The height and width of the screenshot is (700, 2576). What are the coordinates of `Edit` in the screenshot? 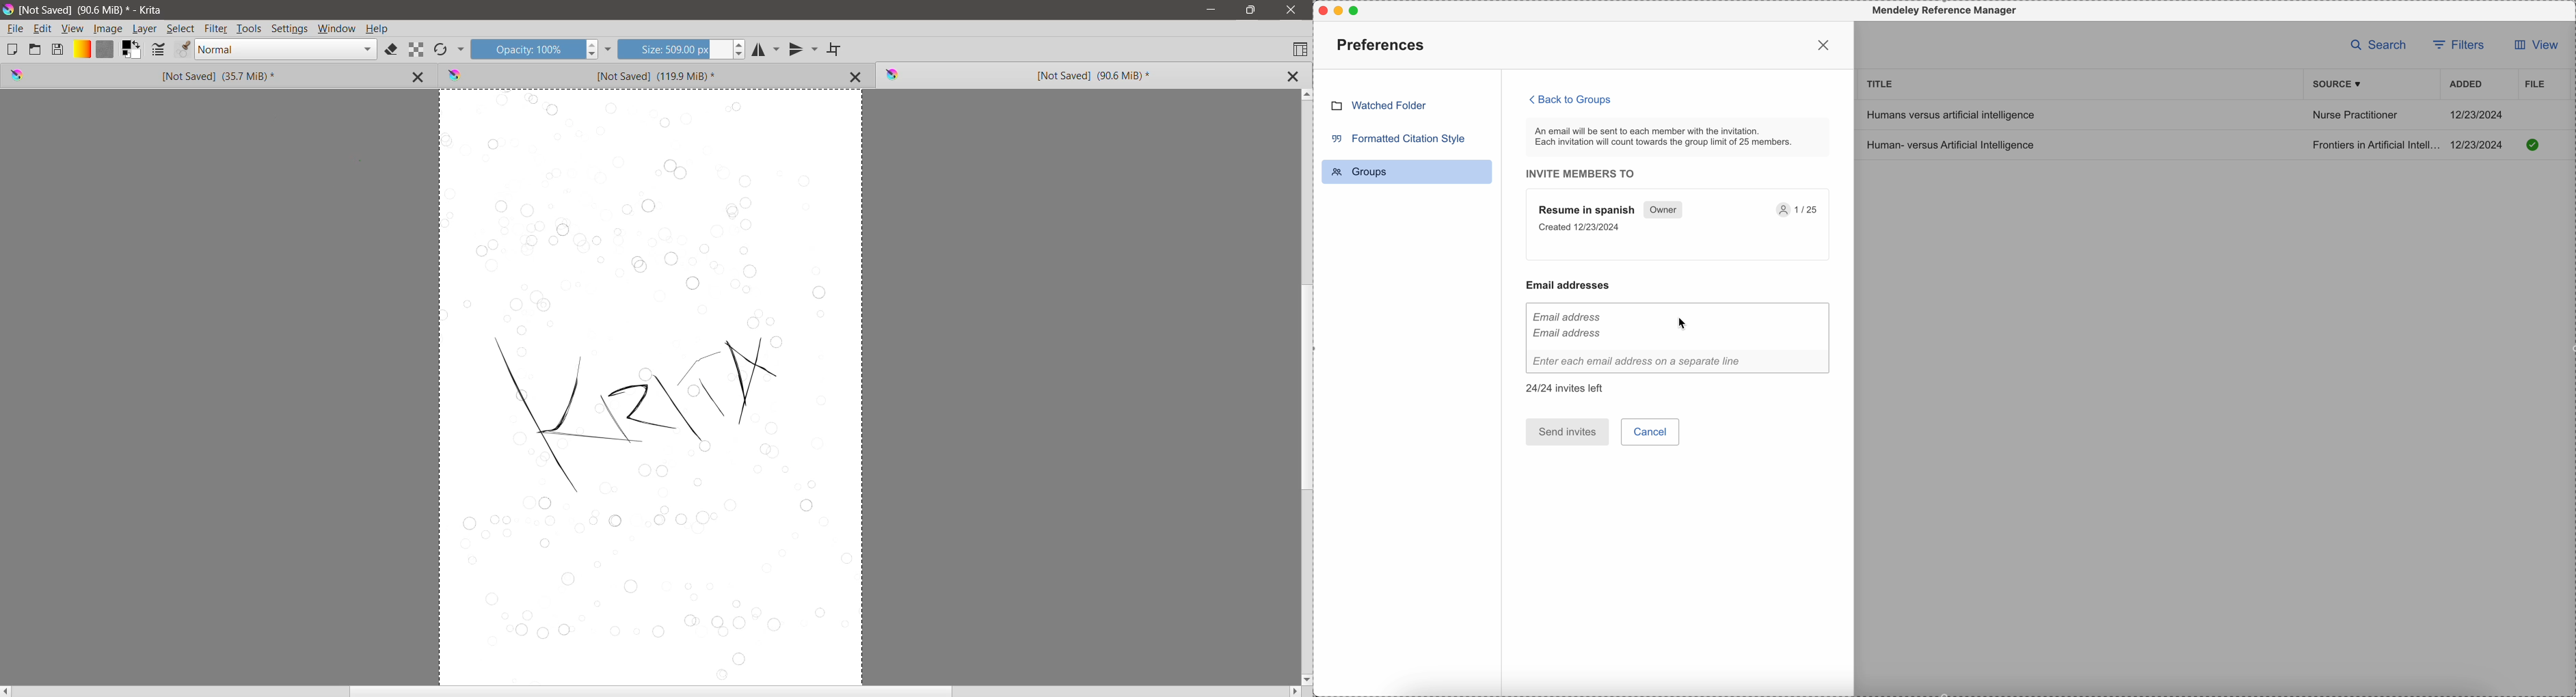 It's located at (43, 29).